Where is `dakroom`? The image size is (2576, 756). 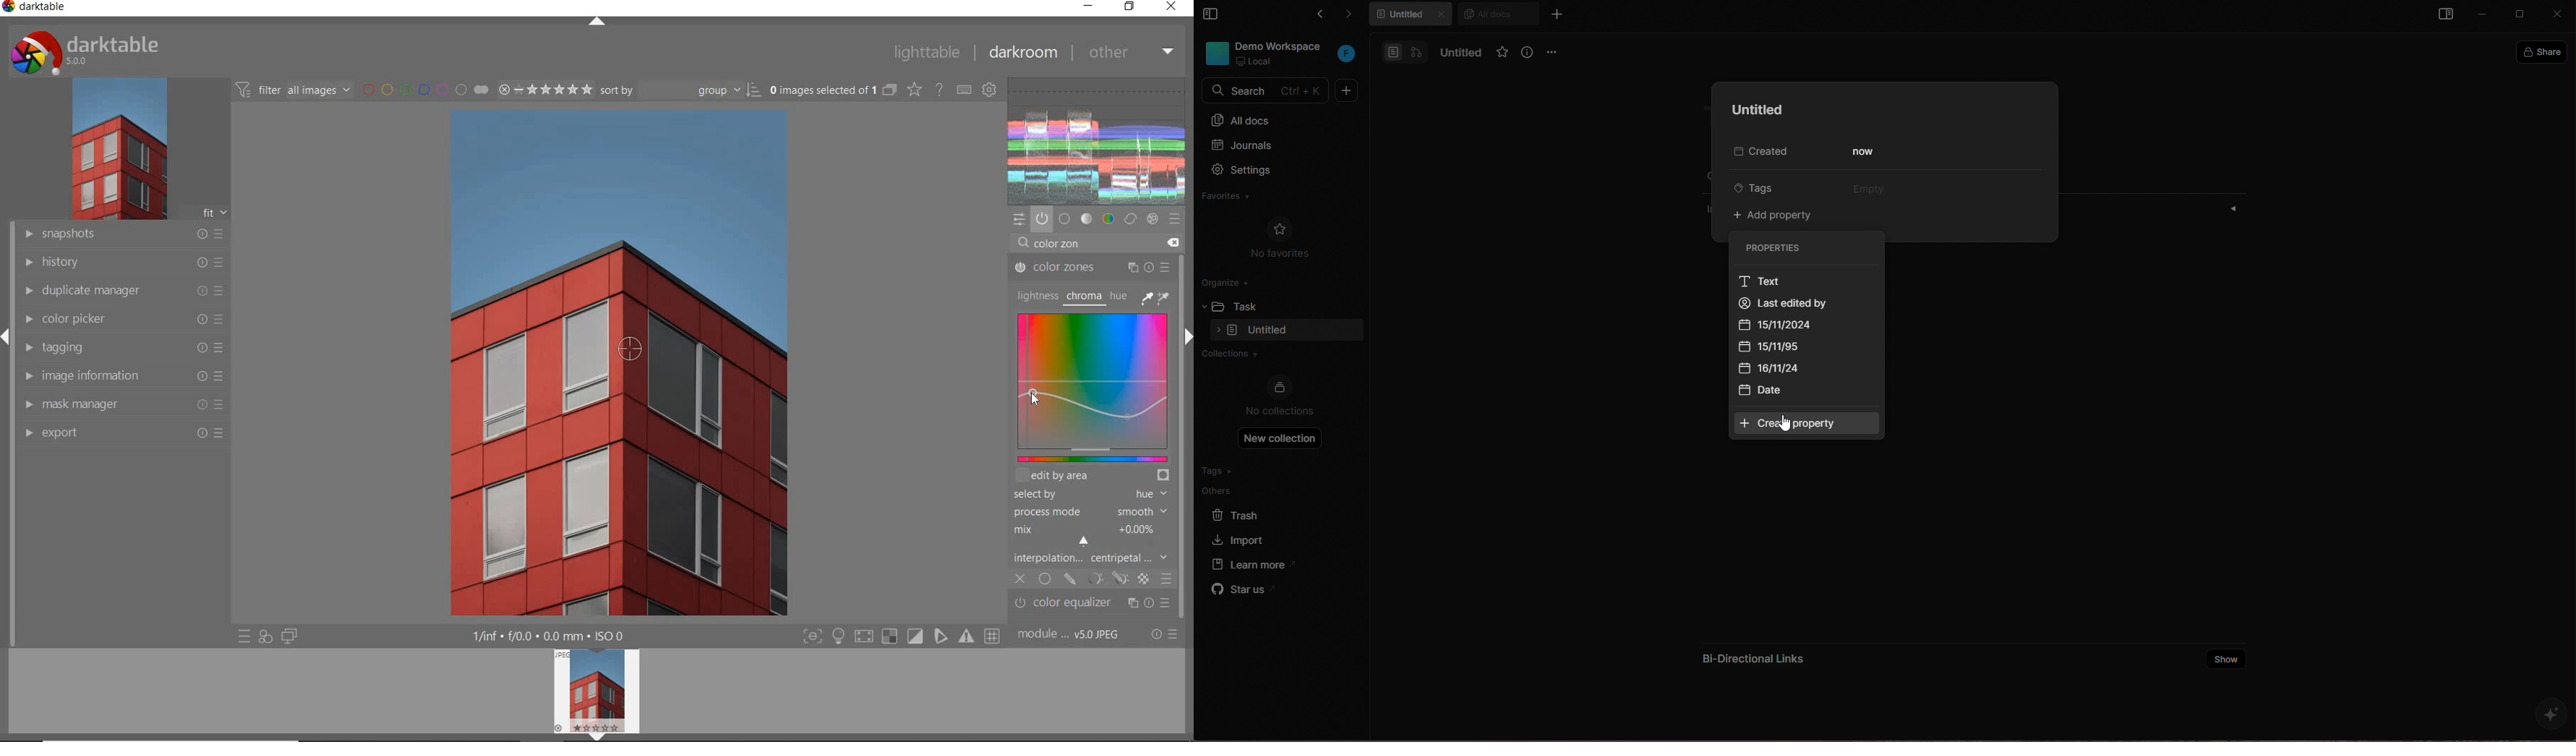
dakroom is located at coordinates (1022, 52).